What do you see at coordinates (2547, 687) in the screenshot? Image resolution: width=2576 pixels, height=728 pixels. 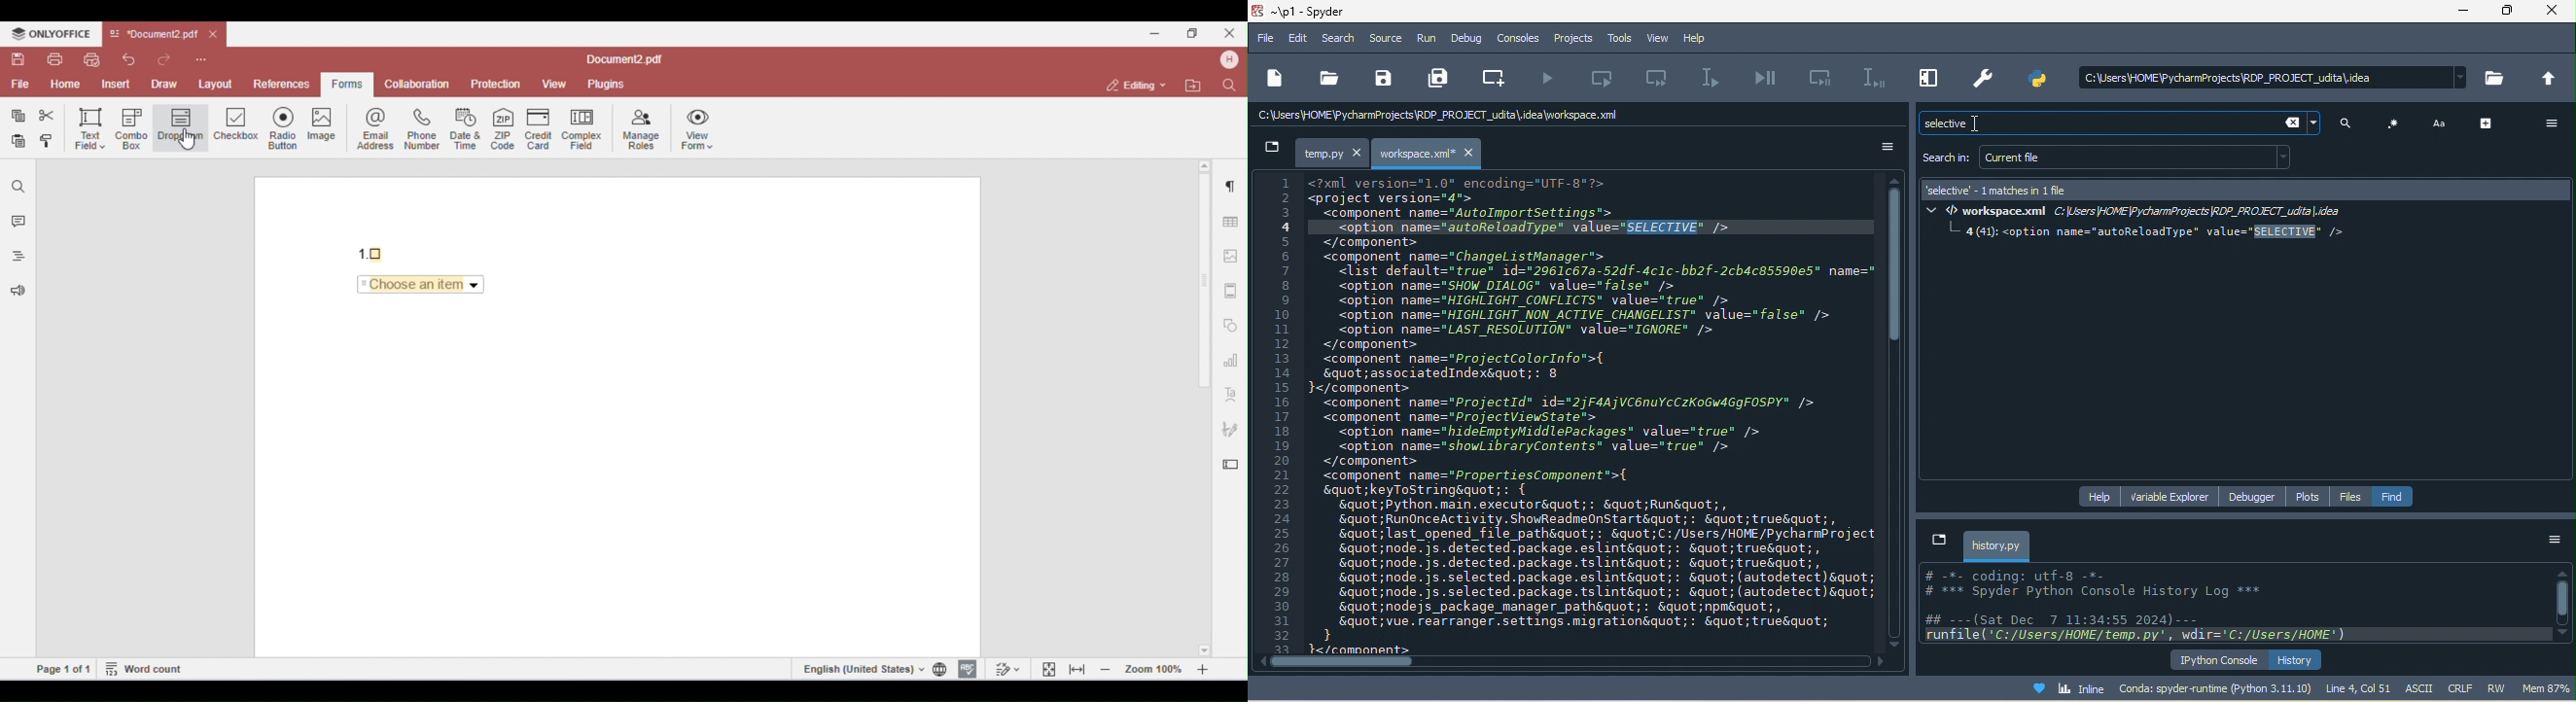 I see `mem 90%` at bounding box center [2547, 687].